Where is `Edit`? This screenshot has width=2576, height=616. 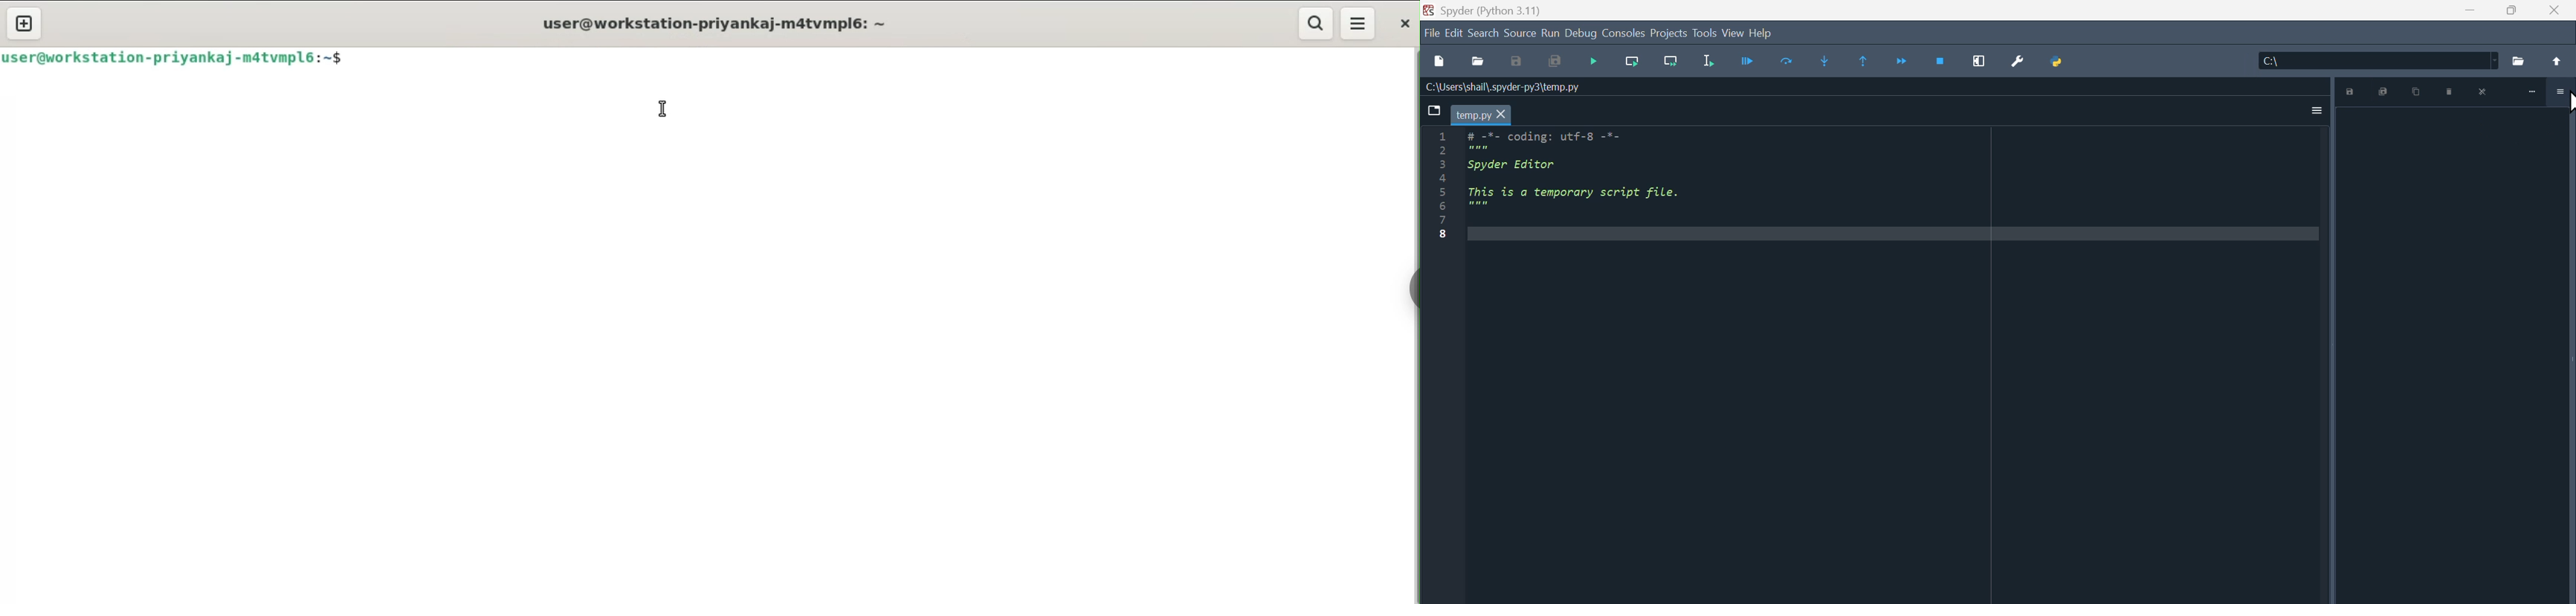
Edit is located at coordinates (1452, 33).